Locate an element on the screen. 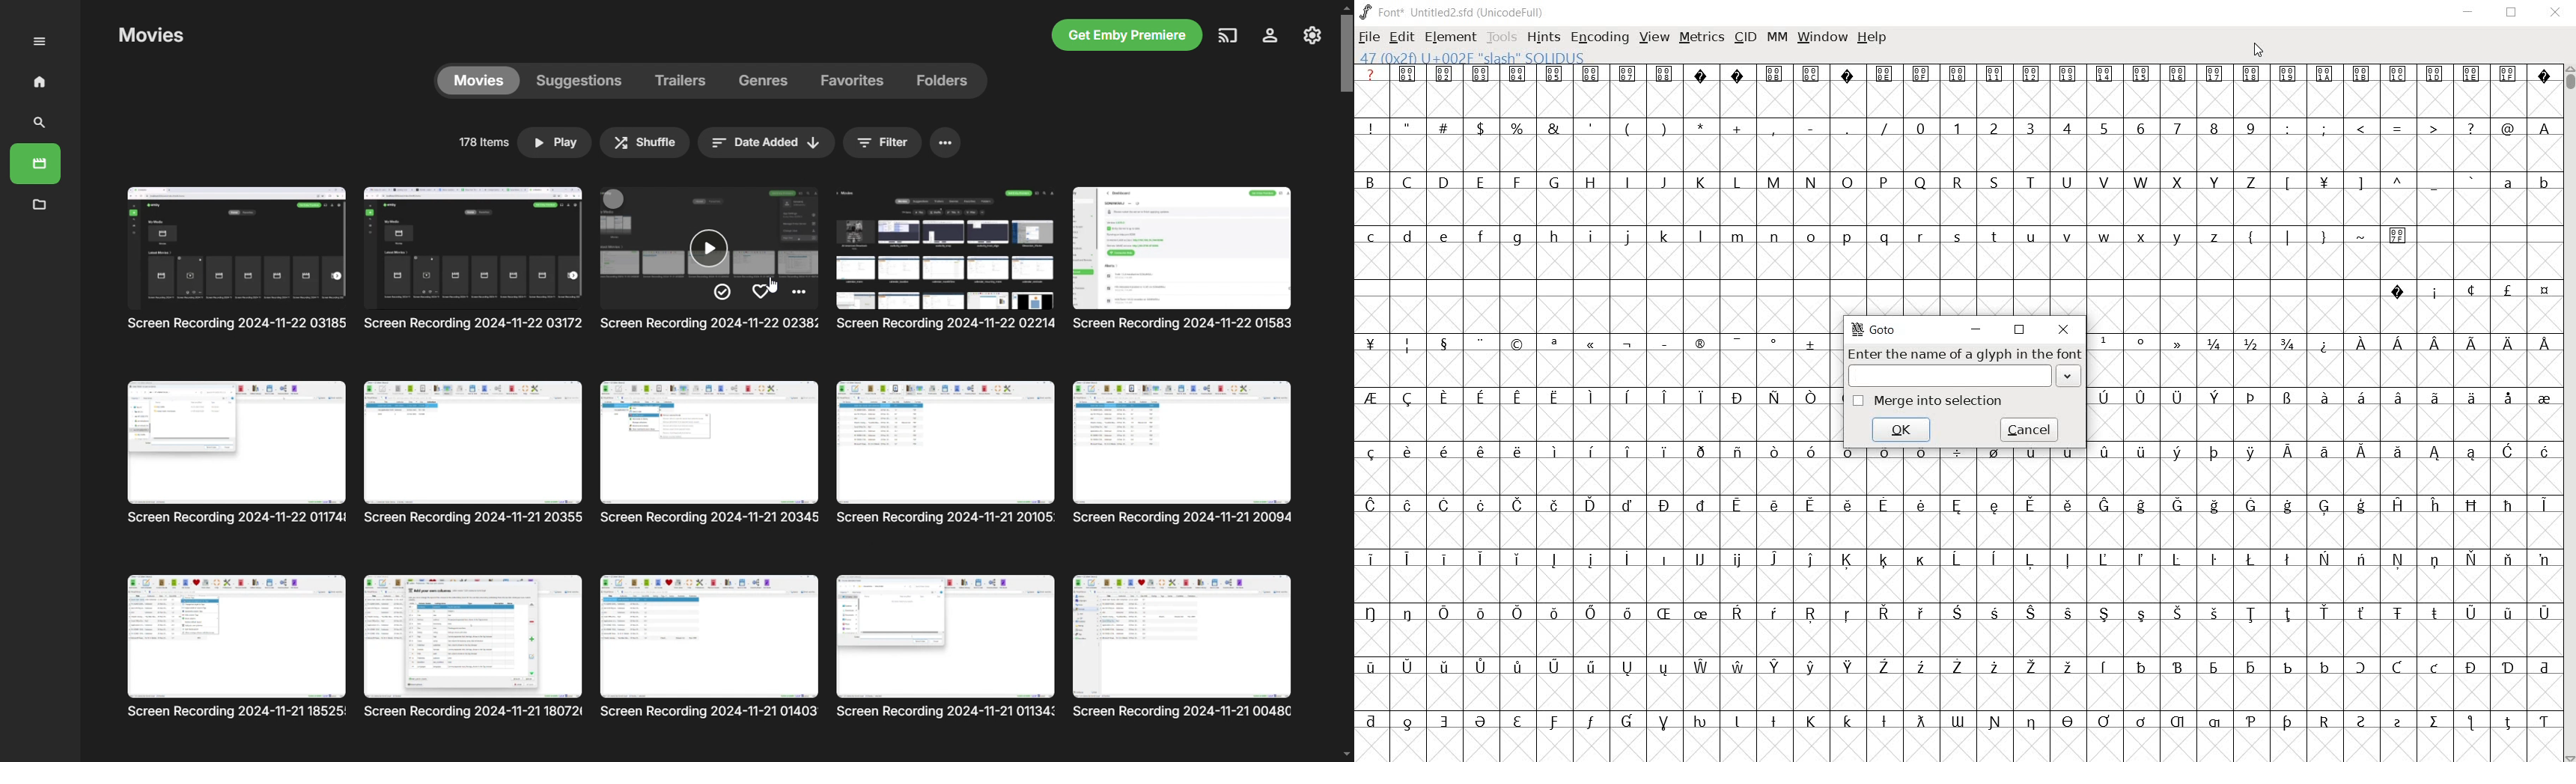 This screenshot has height=784, width=2576. FONT* UNTITLED2.SFD (UNICODEFULL) is located at coordinates (1452, 11).